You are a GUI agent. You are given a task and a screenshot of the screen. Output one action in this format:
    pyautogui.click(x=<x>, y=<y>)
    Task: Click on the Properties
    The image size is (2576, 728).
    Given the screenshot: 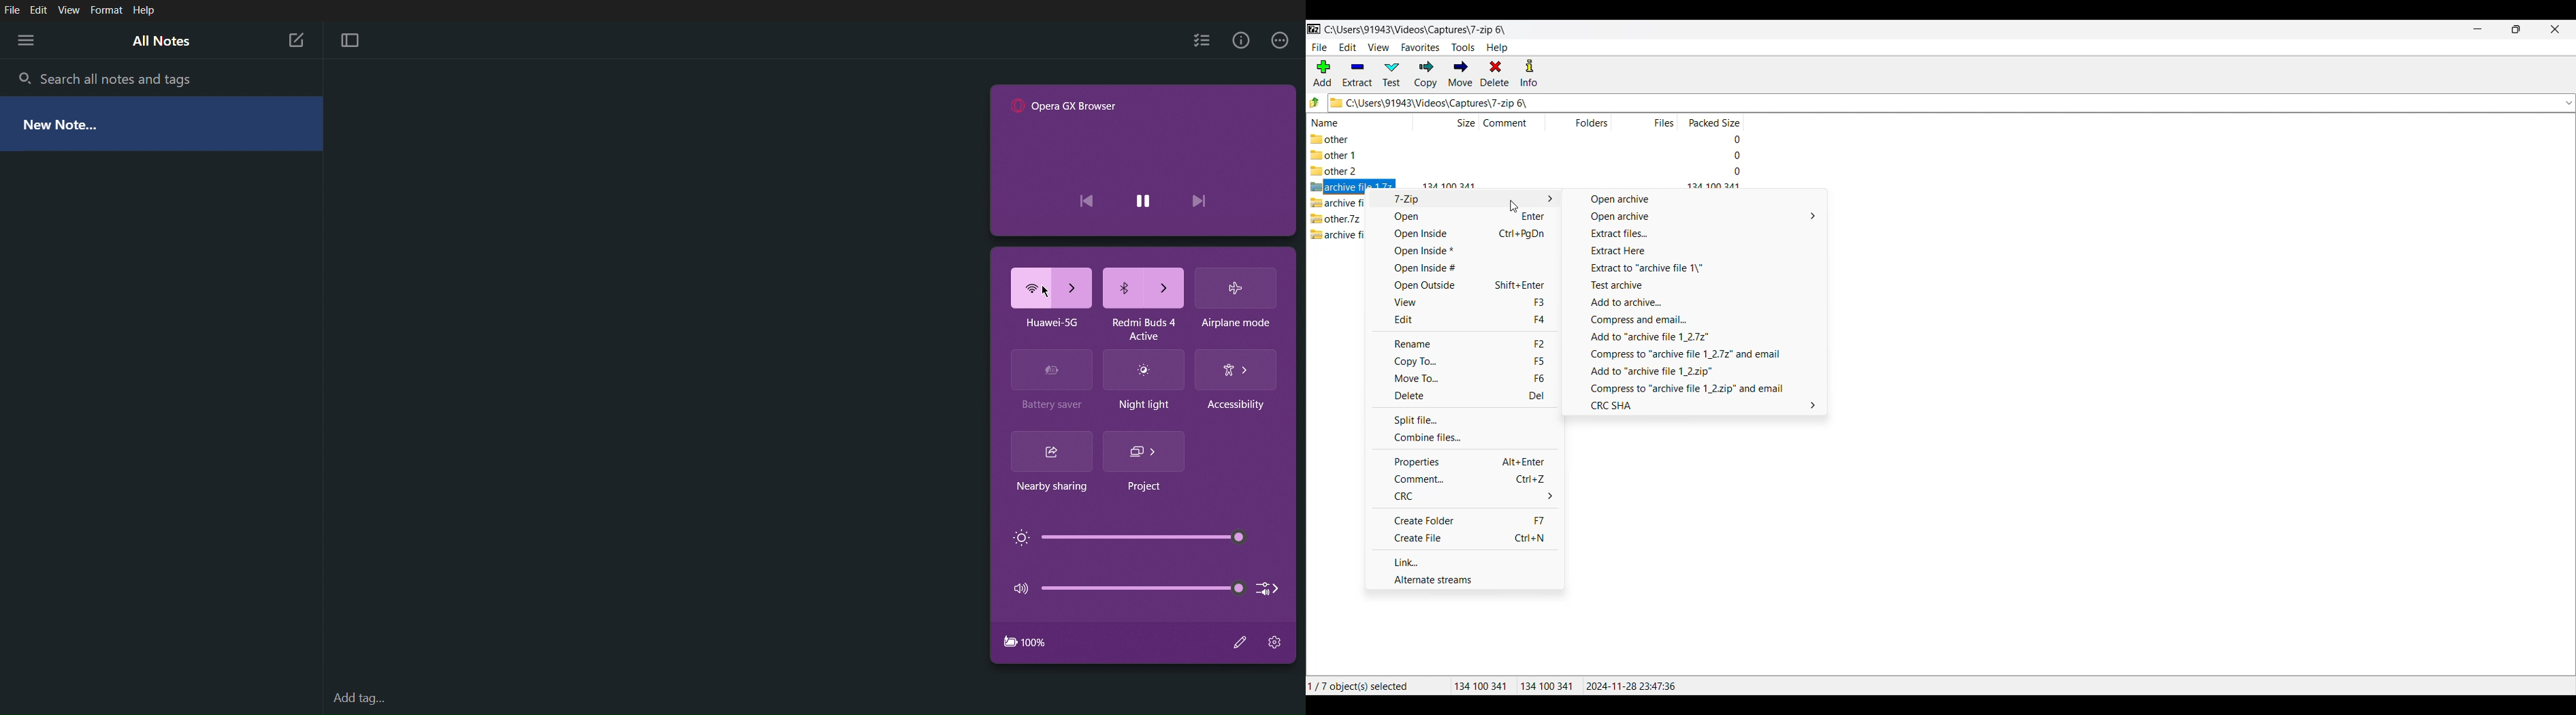 What is the action you would take?
    pyautogui.click(x=1464, y=461)
    